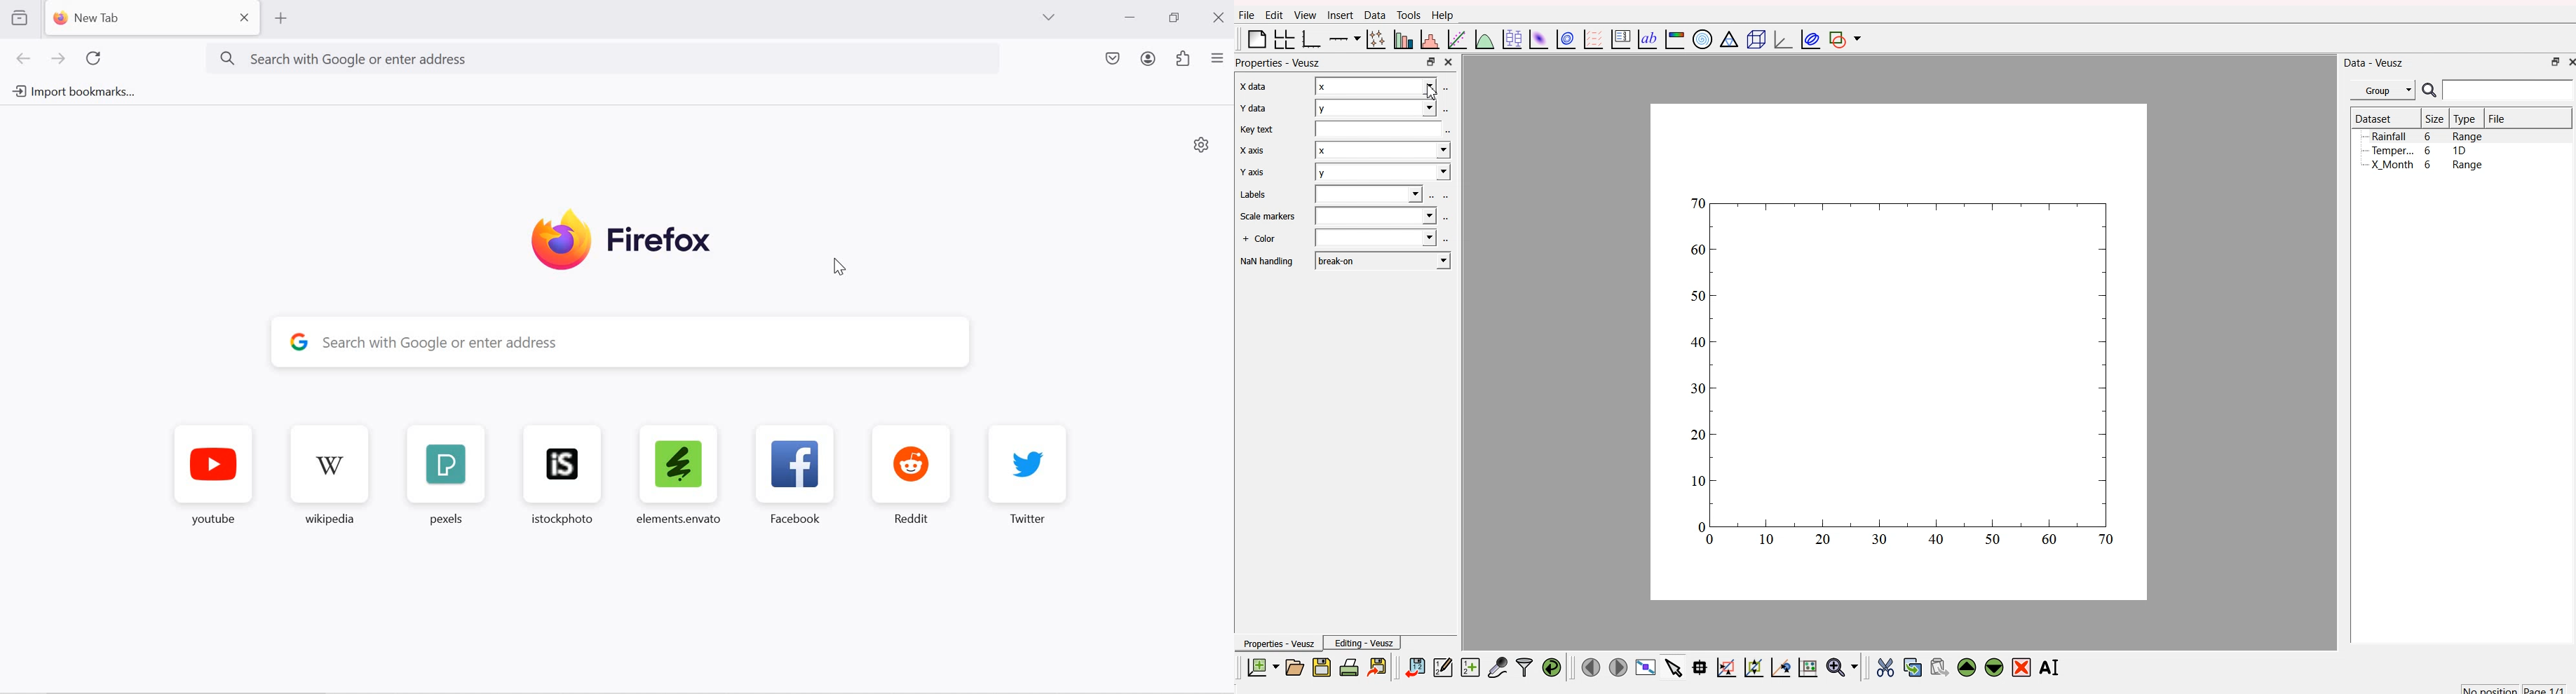  I want to click on Insert, so click(1339, 15).